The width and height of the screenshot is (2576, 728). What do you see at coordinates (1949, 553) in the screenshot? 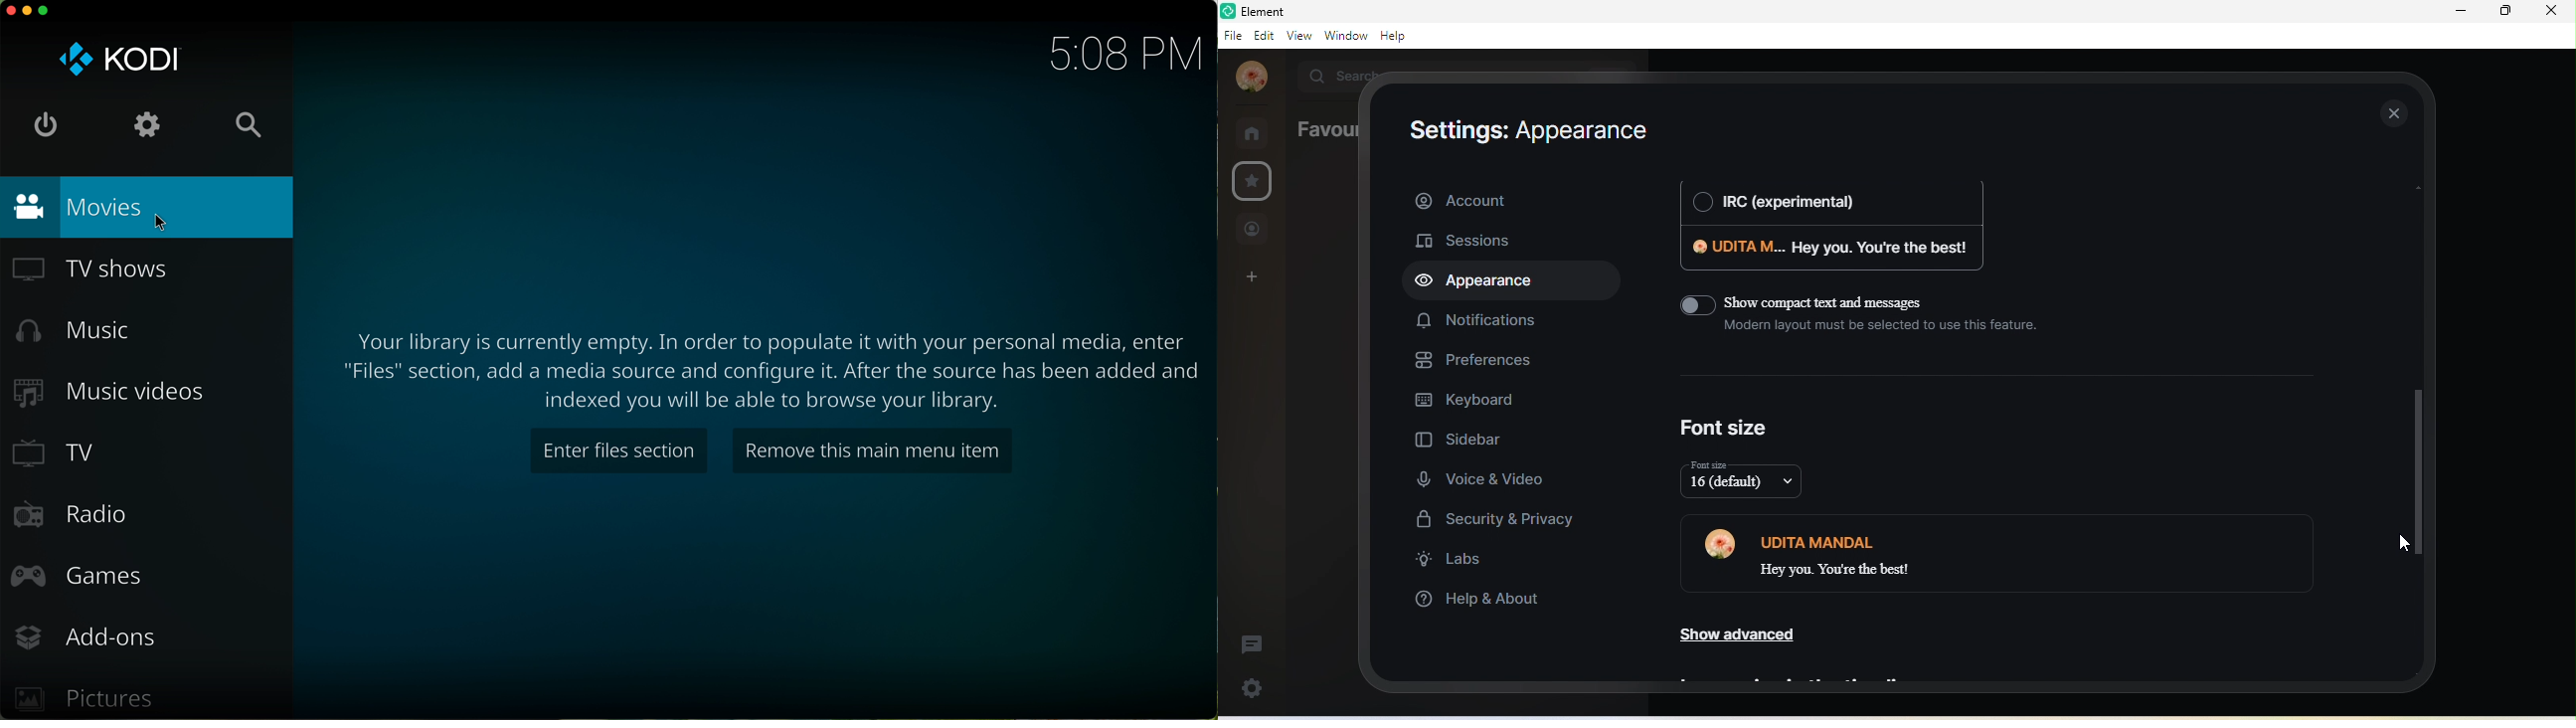
I see `udita mandal hey you. you are the best` at bounding box center [1949, 553].